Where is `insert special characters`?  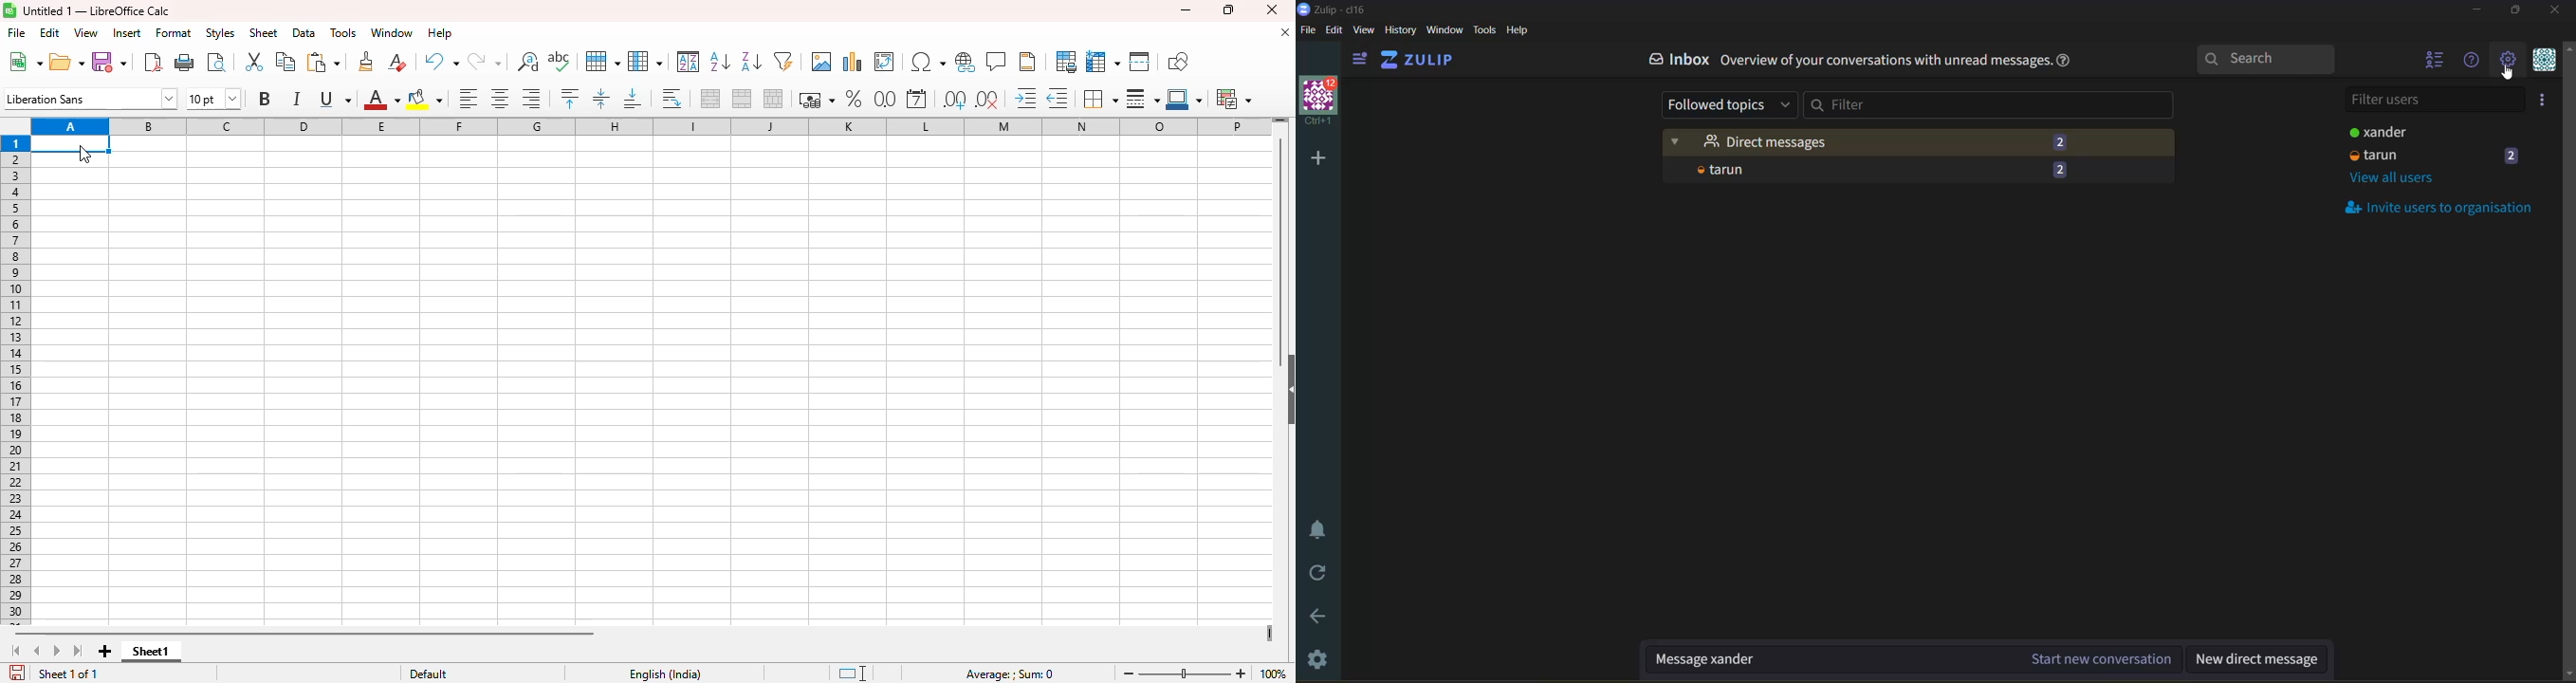
insert special characters is located at coordinates (929, 62).